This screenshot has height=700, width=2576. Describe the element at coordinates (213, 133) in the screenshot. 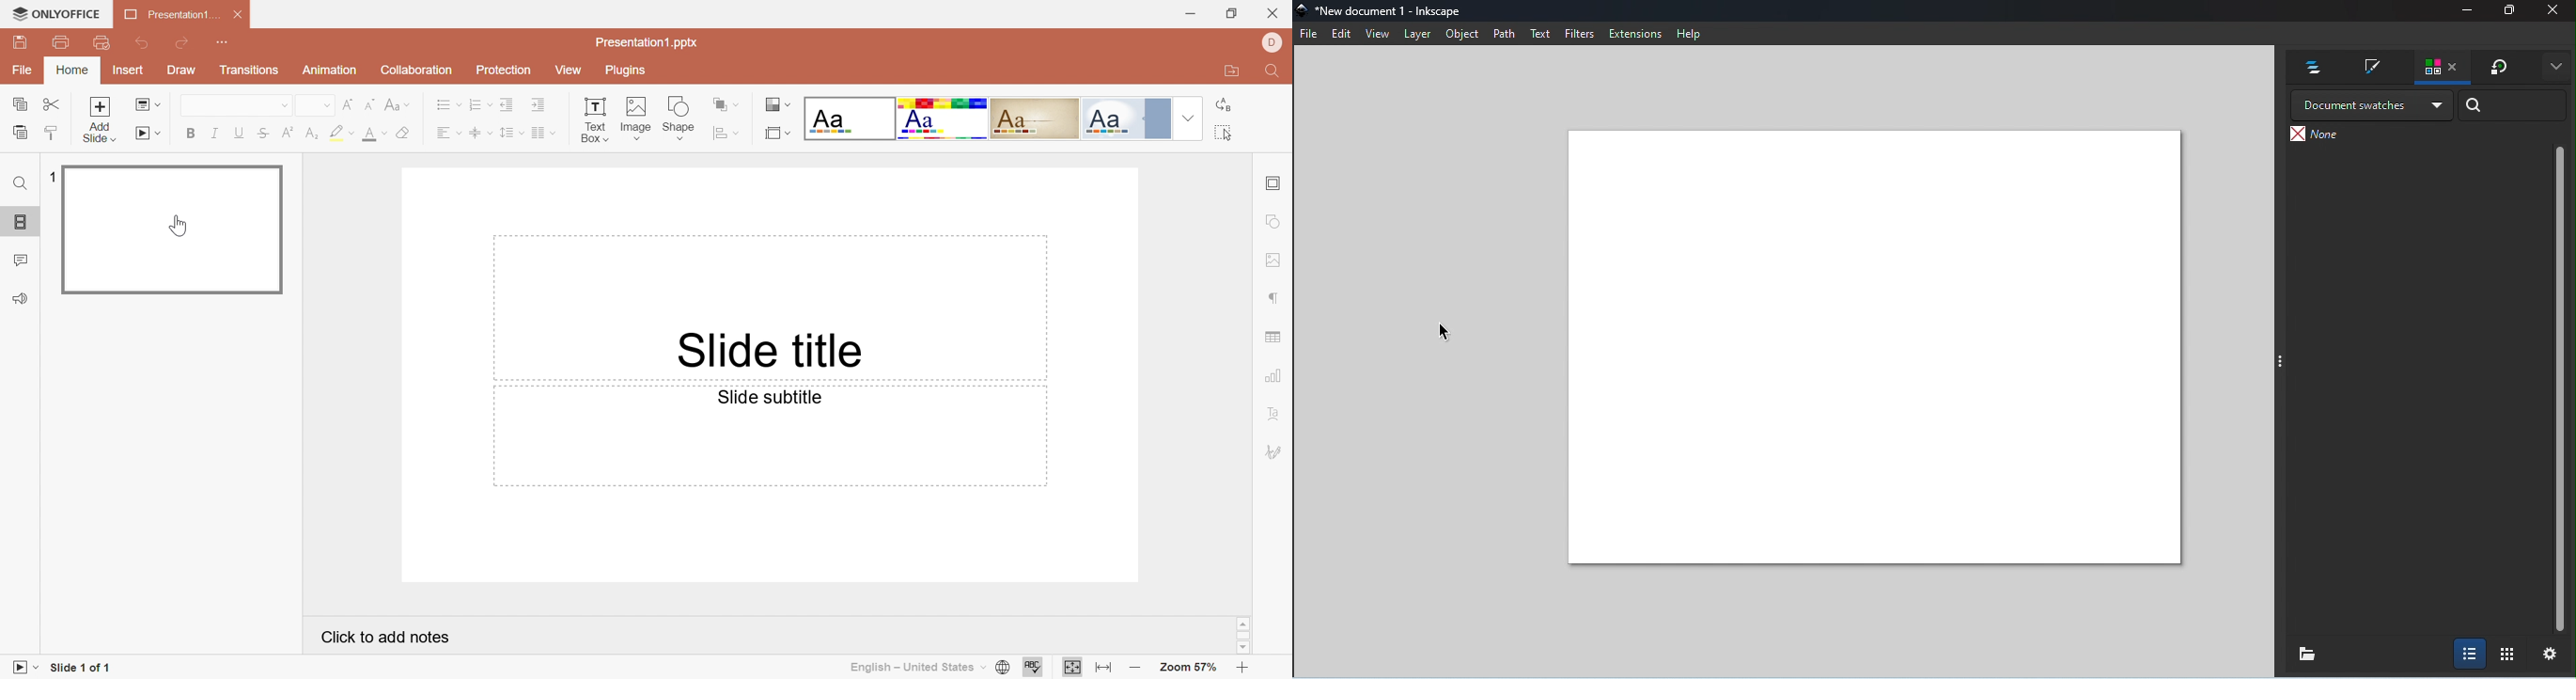

I see `Italic` at that location.